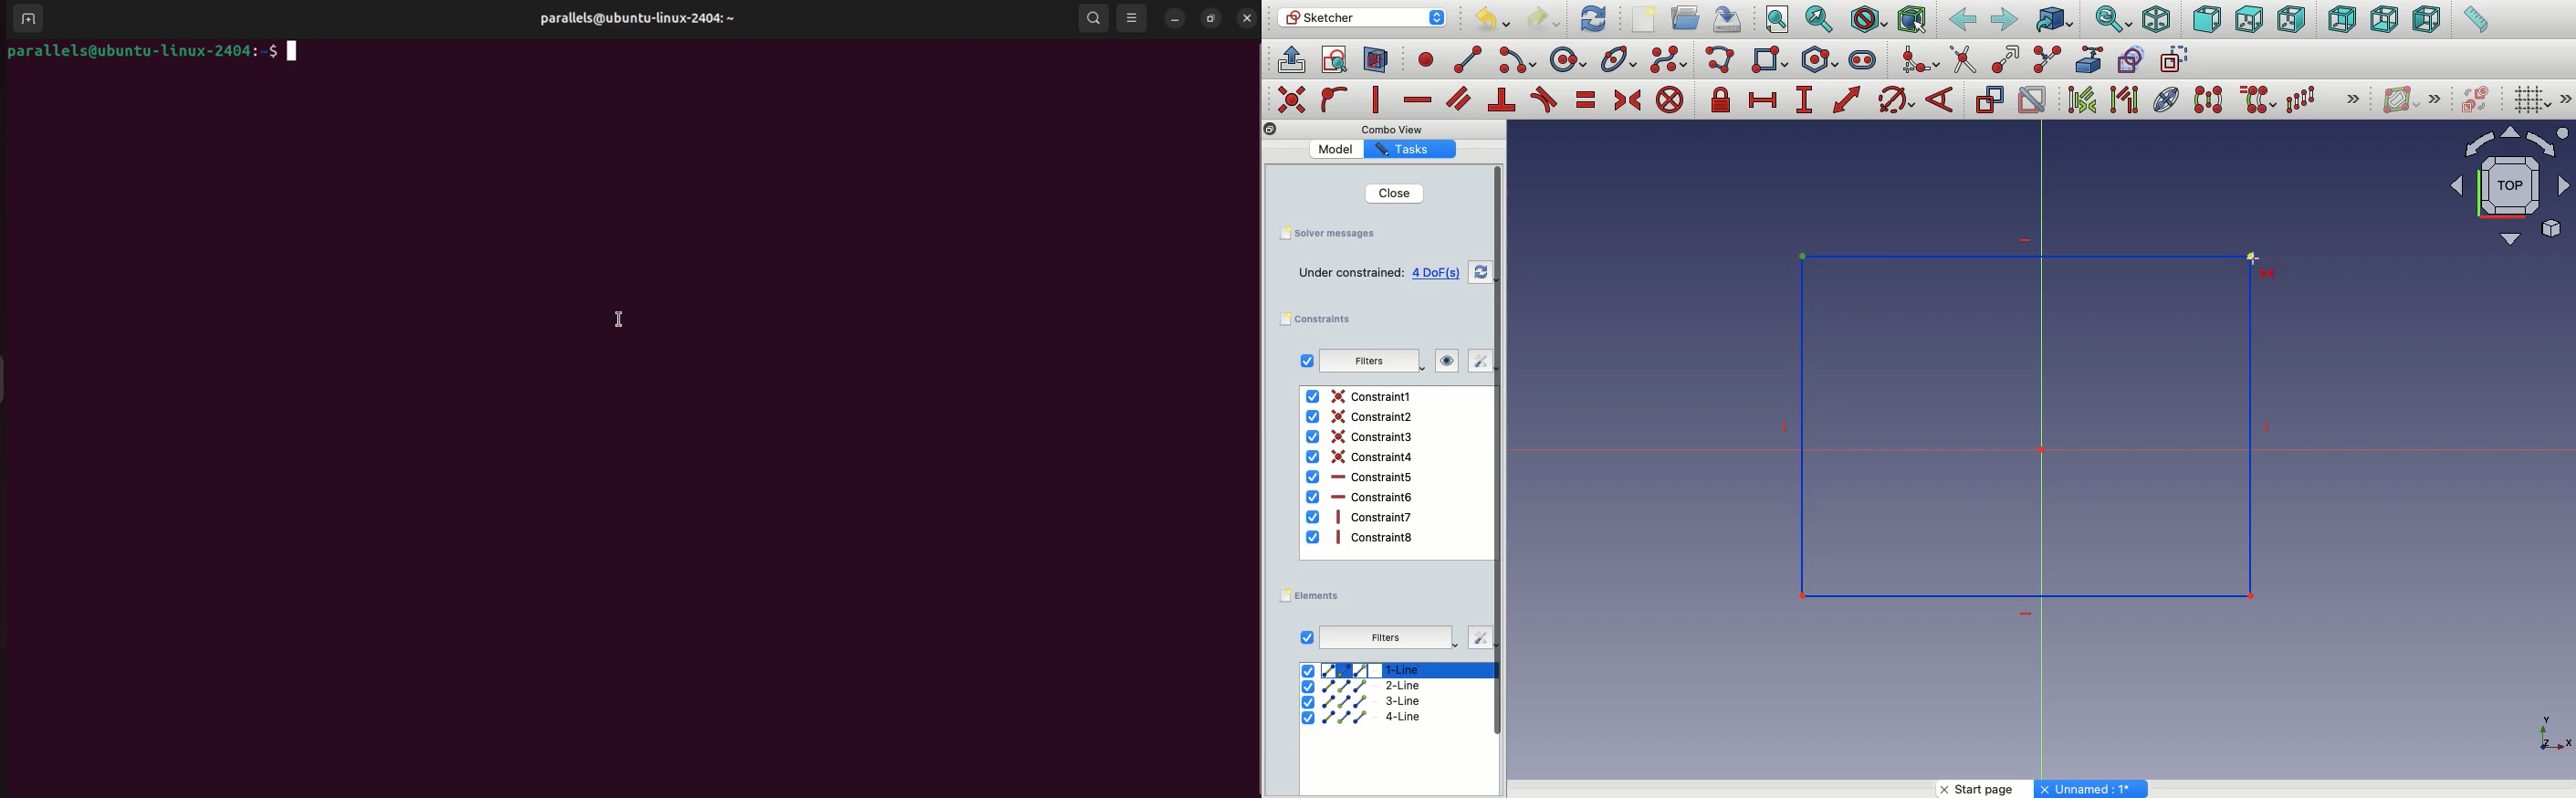 The height and width of the screenshot is (812, 2576). What do you see at coordinates (1627, 103) in the screenshot?
I see `constrain symmetrical ` at bounding box center [1627, 103].